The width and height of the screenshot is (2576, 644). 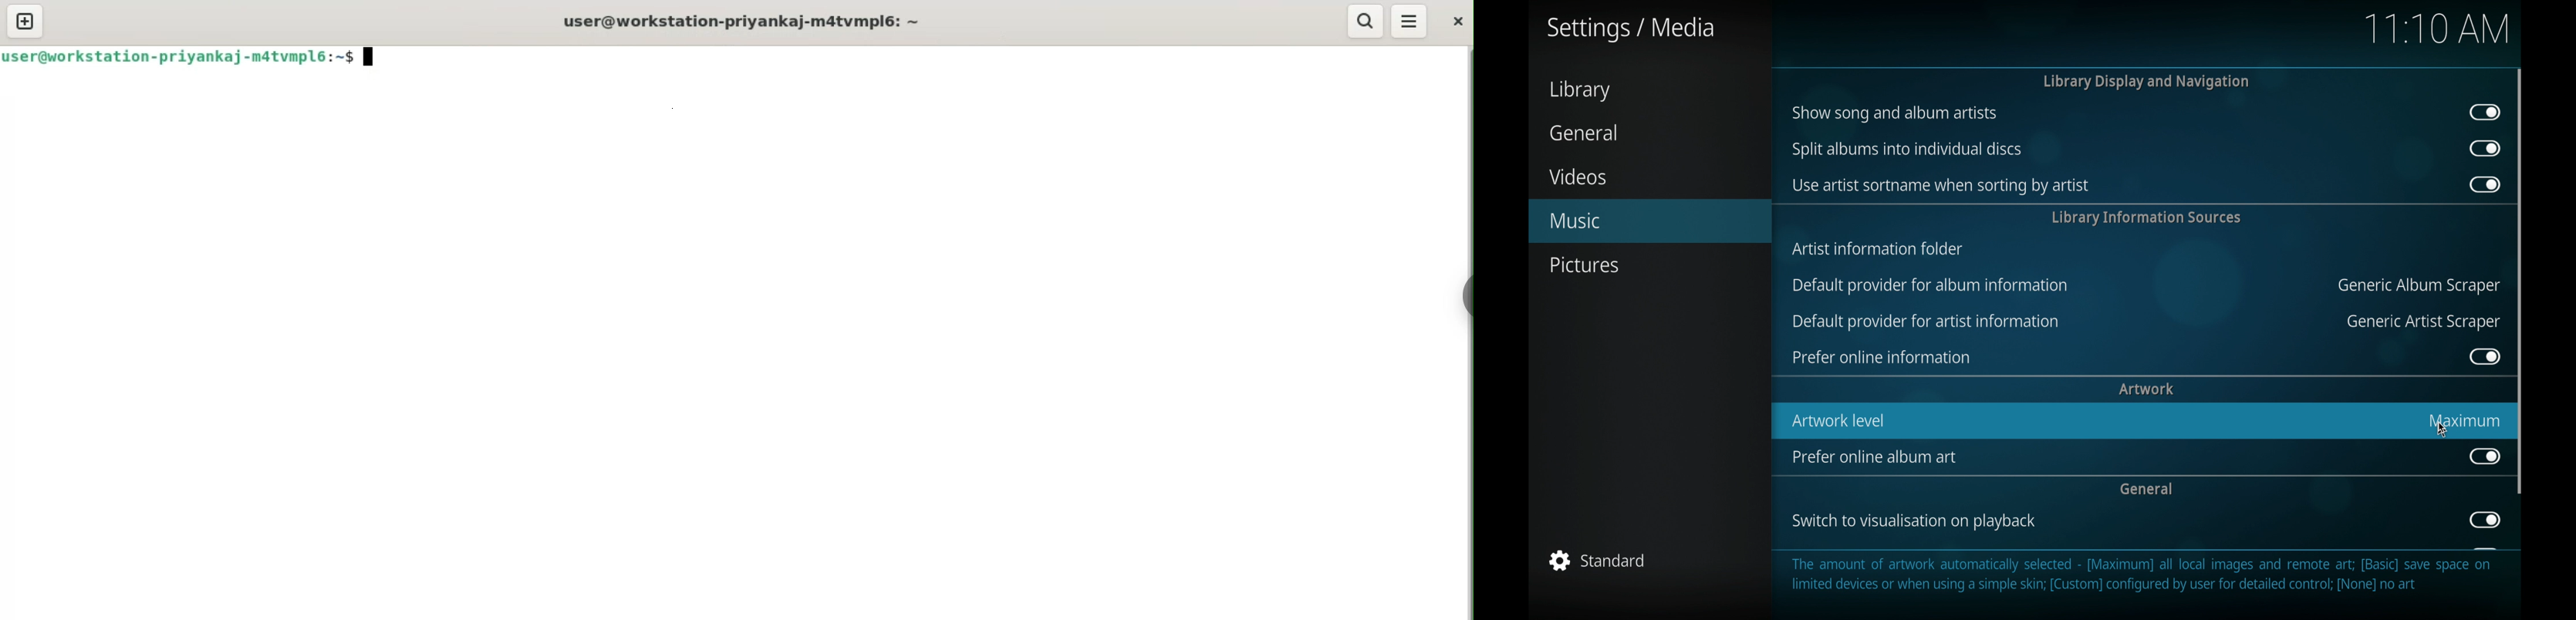 I want to click on toggle button, so click(x=2484, y=456).